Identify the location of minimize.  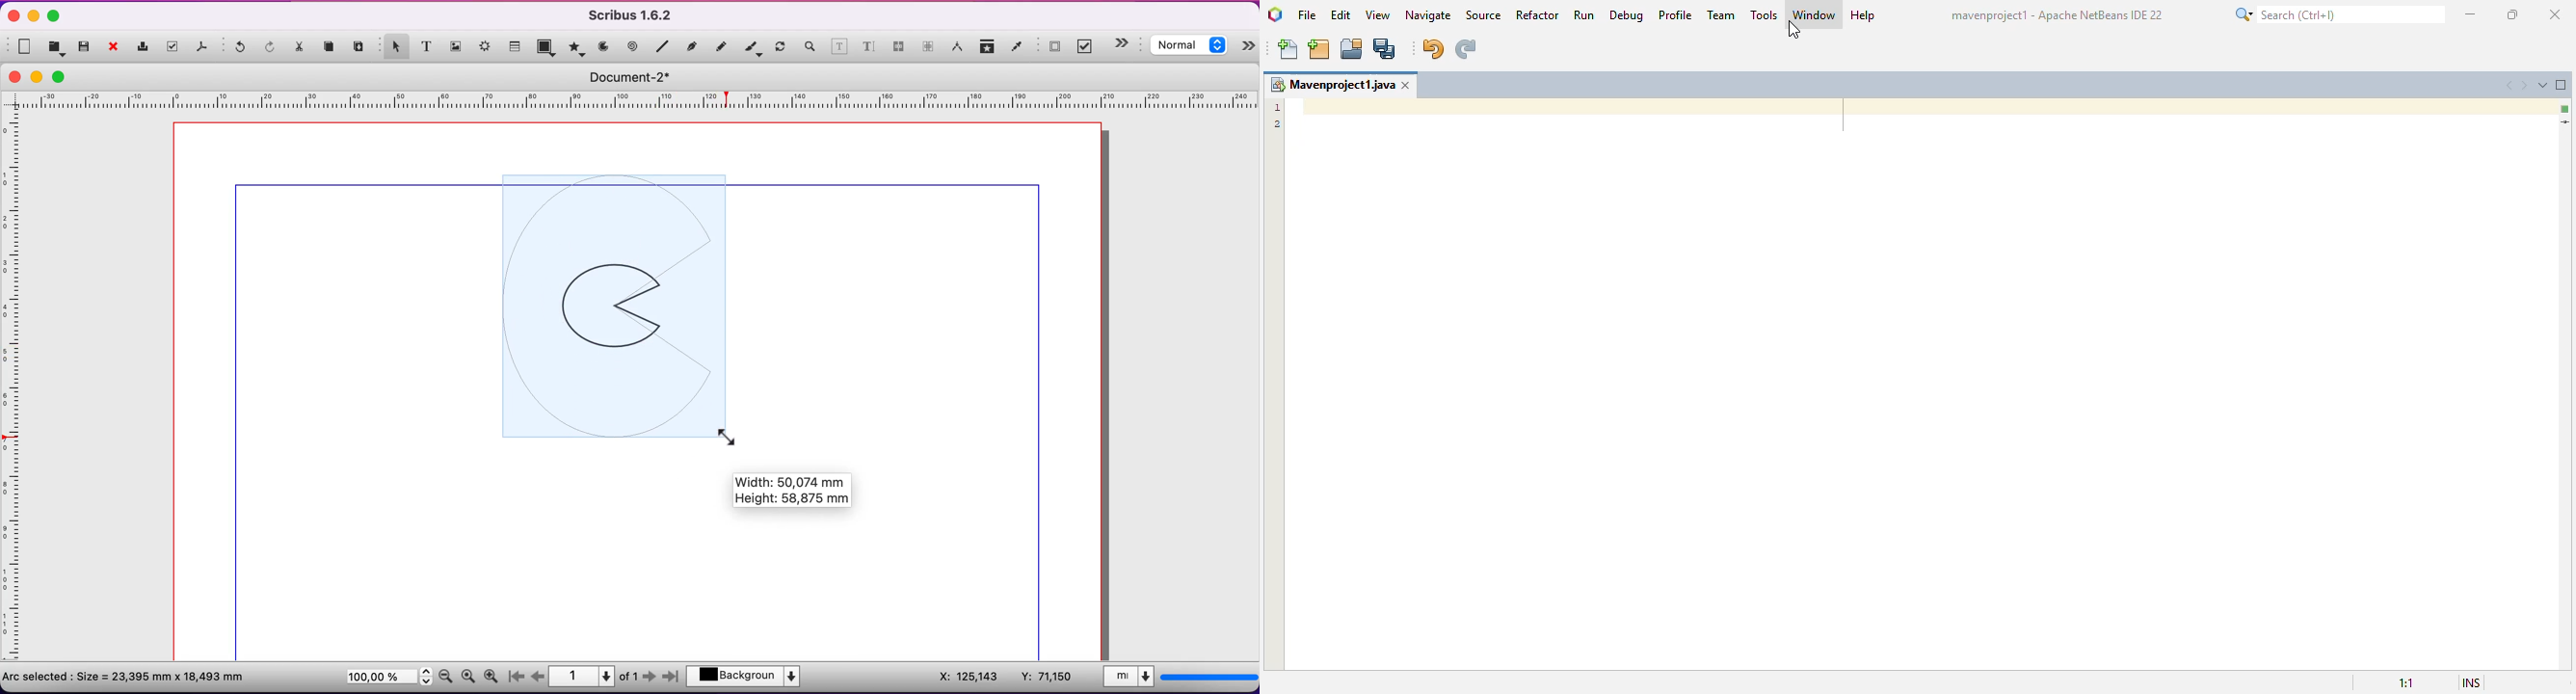
(2470, 13).